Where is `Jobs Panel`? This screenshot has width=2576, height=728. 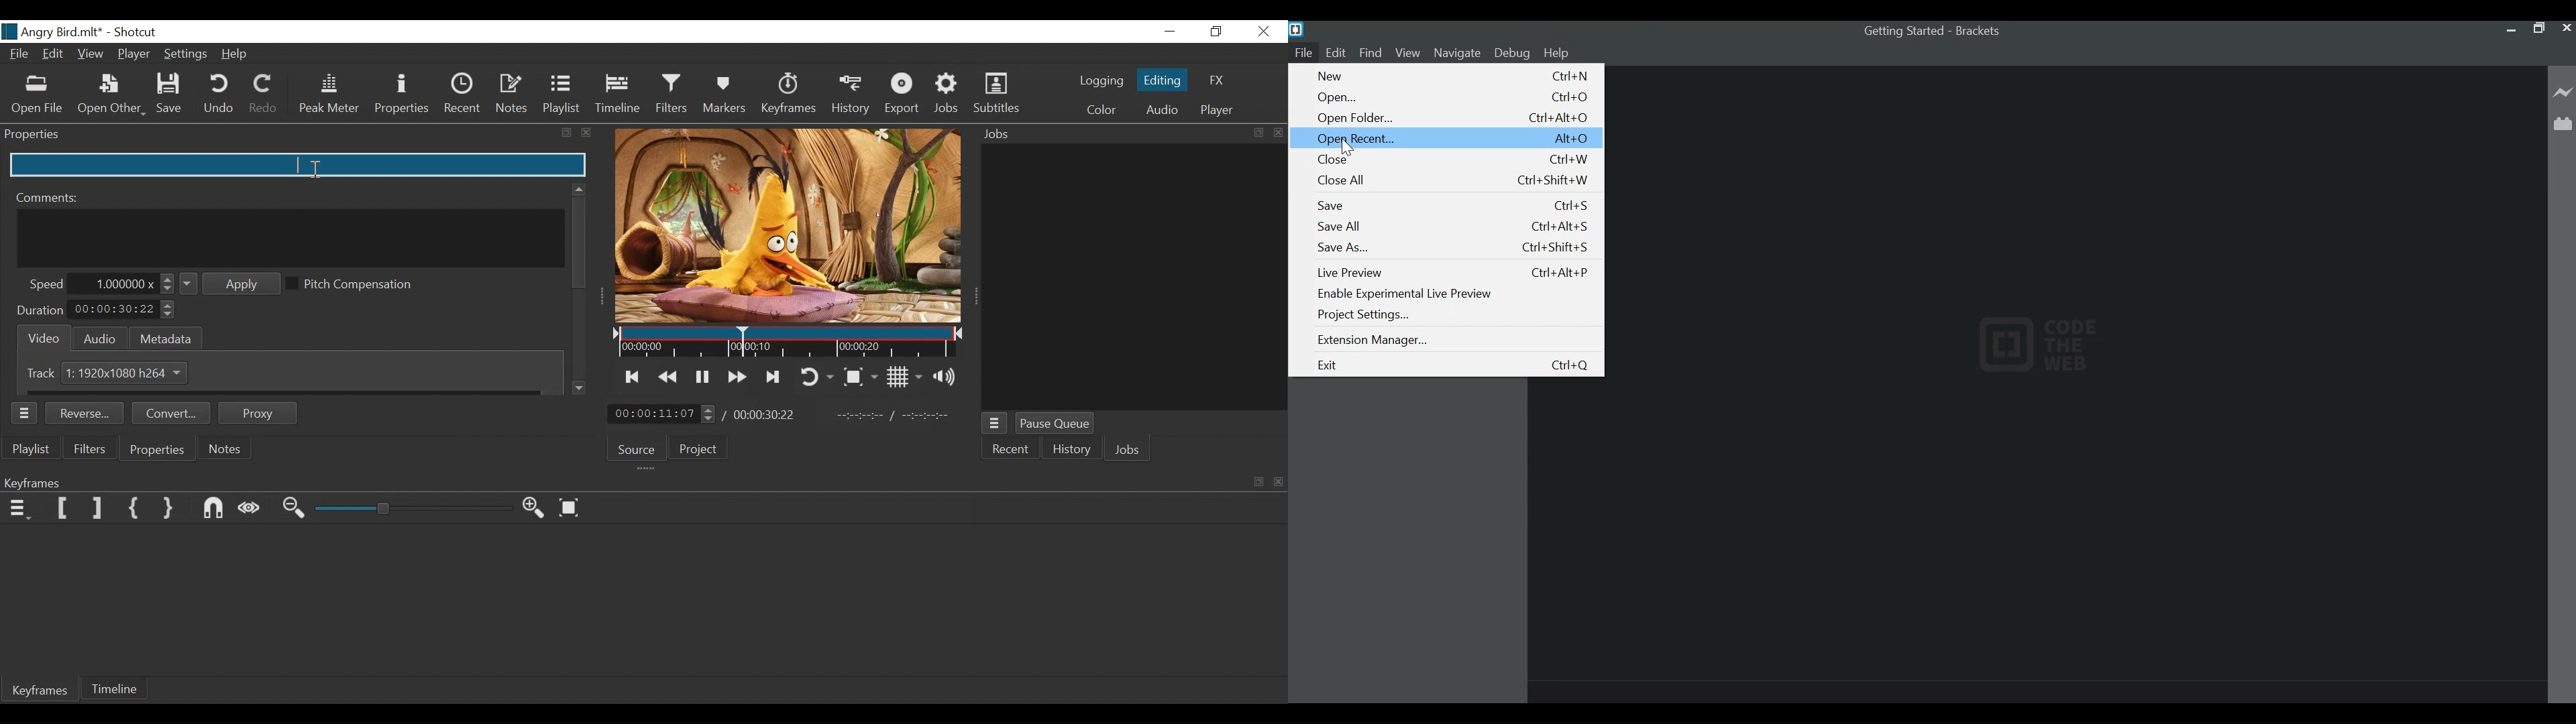
Jobs Panel is located at coordinates (1128, 134).